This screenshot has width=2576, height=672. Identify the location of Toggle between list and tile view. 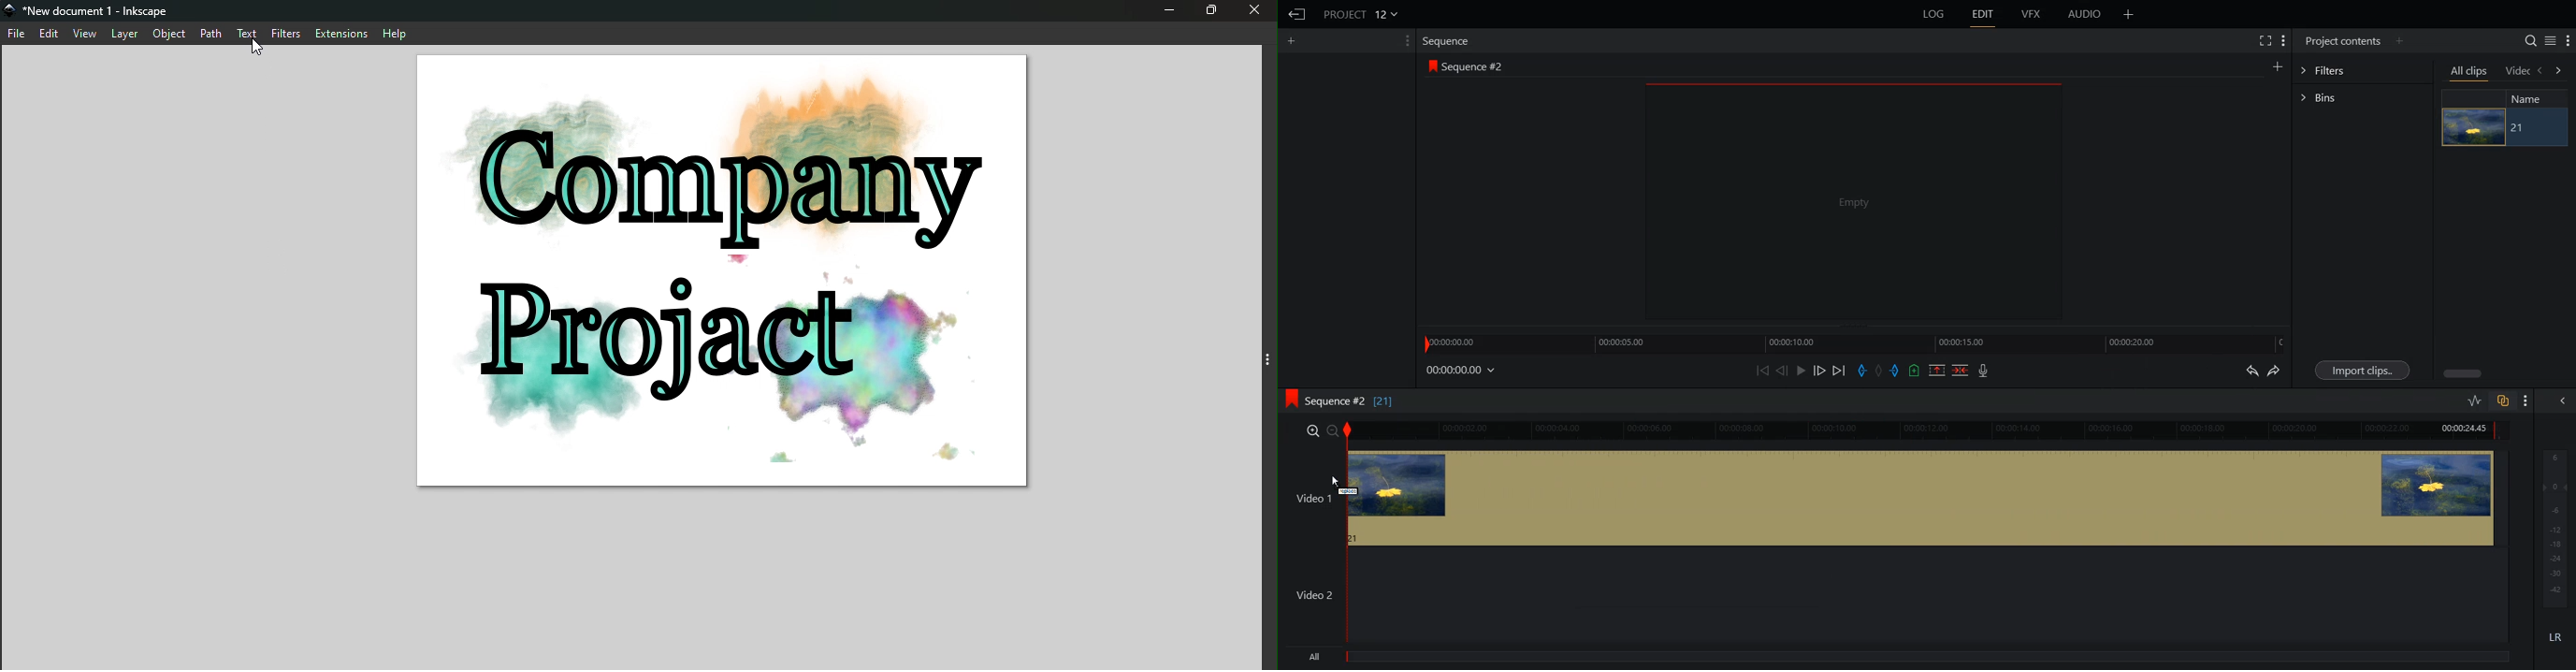
(2548, 41).